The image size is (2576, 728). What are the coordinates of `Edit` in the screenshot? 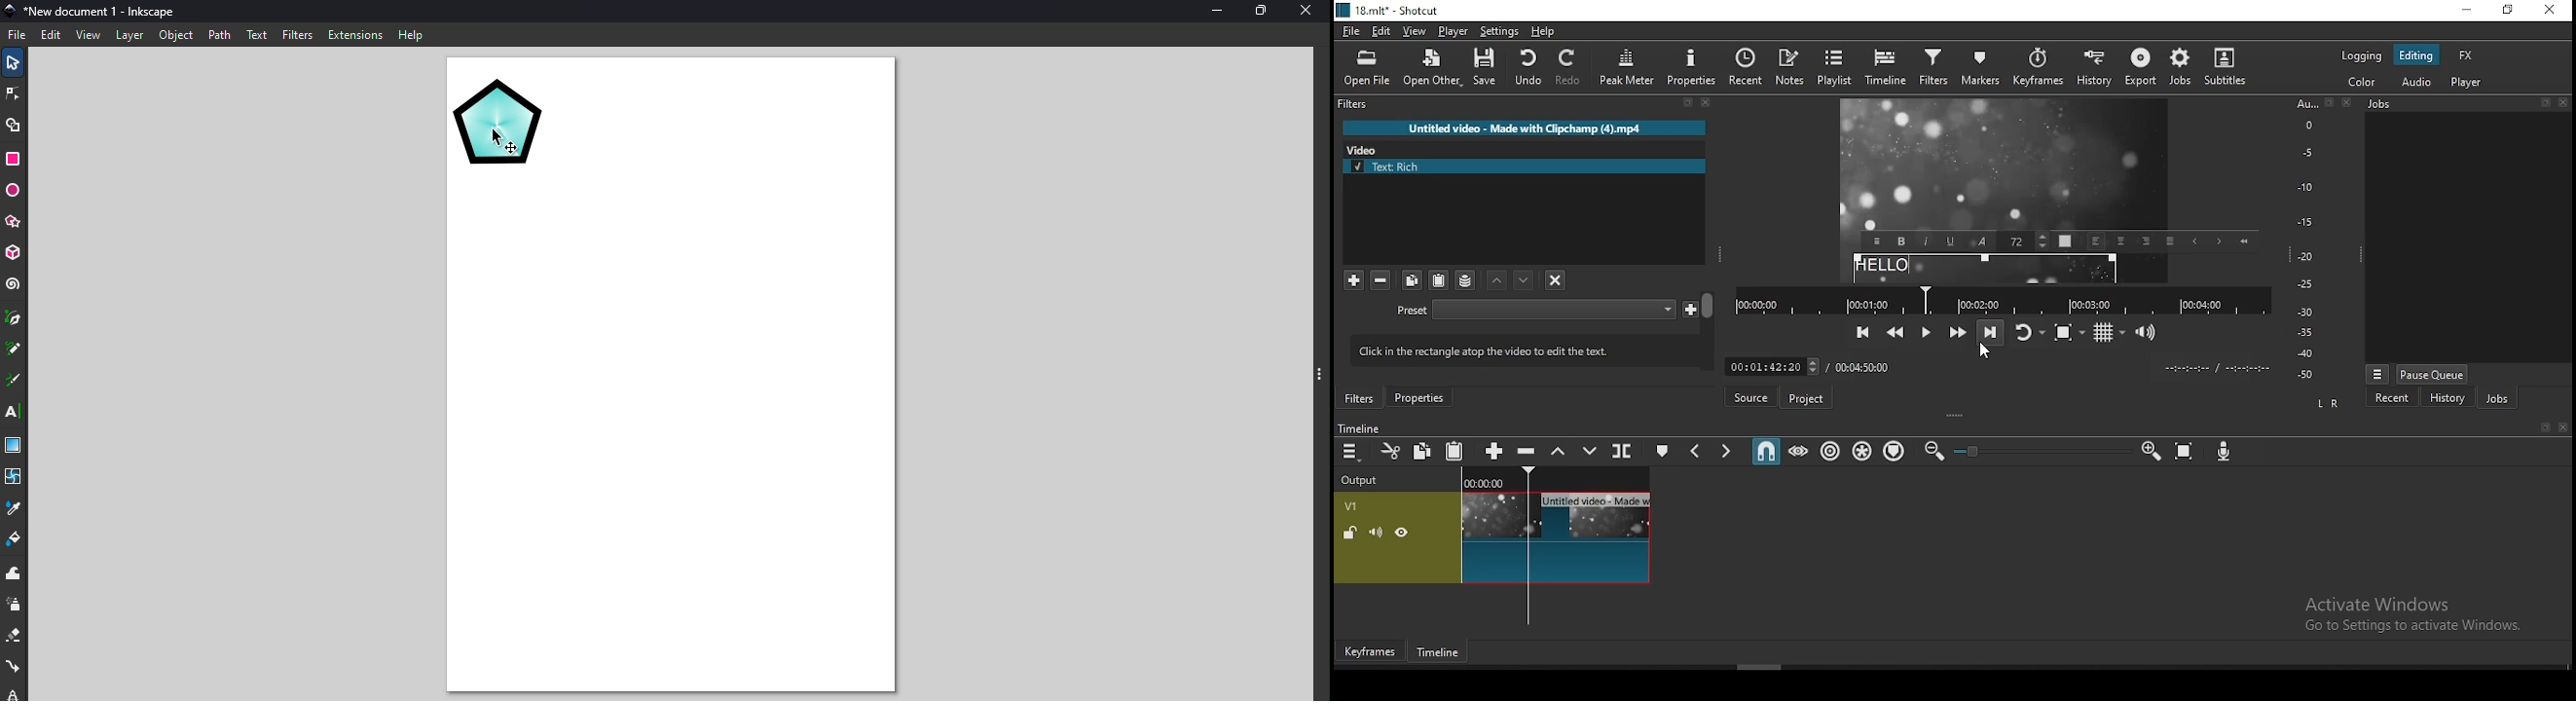 It's located at (49, 34).